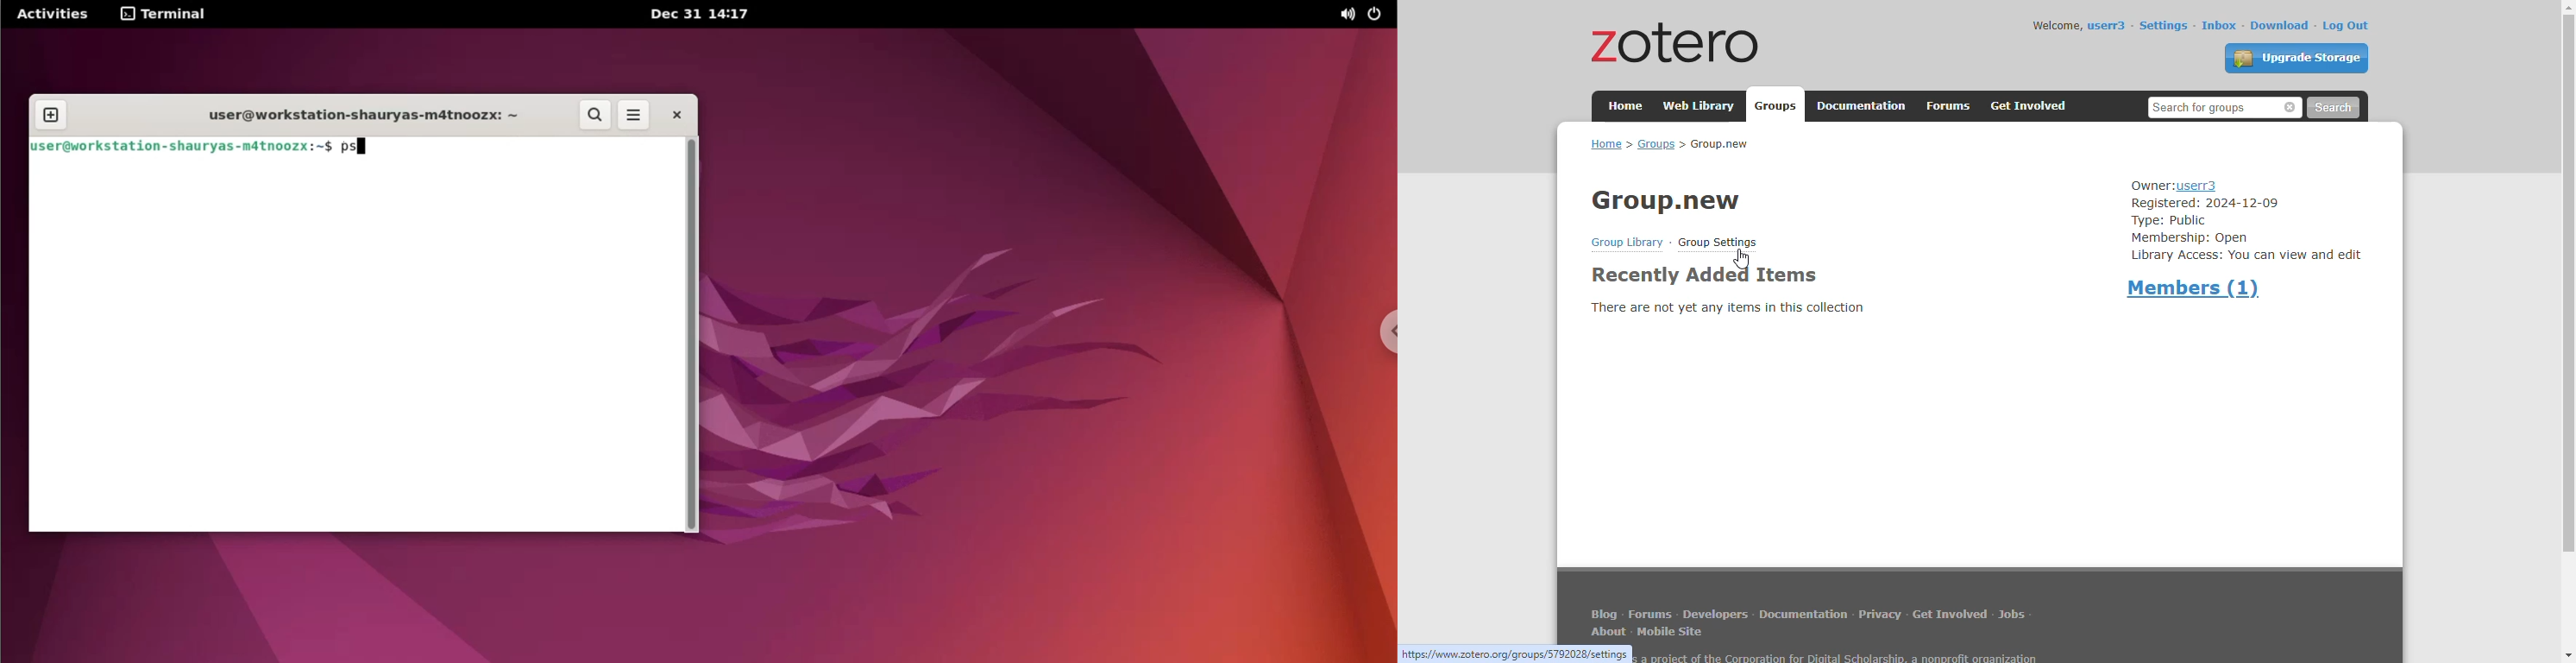 This screenshot has height=672, width=2576. I want to click on link, so click(1516, 654).